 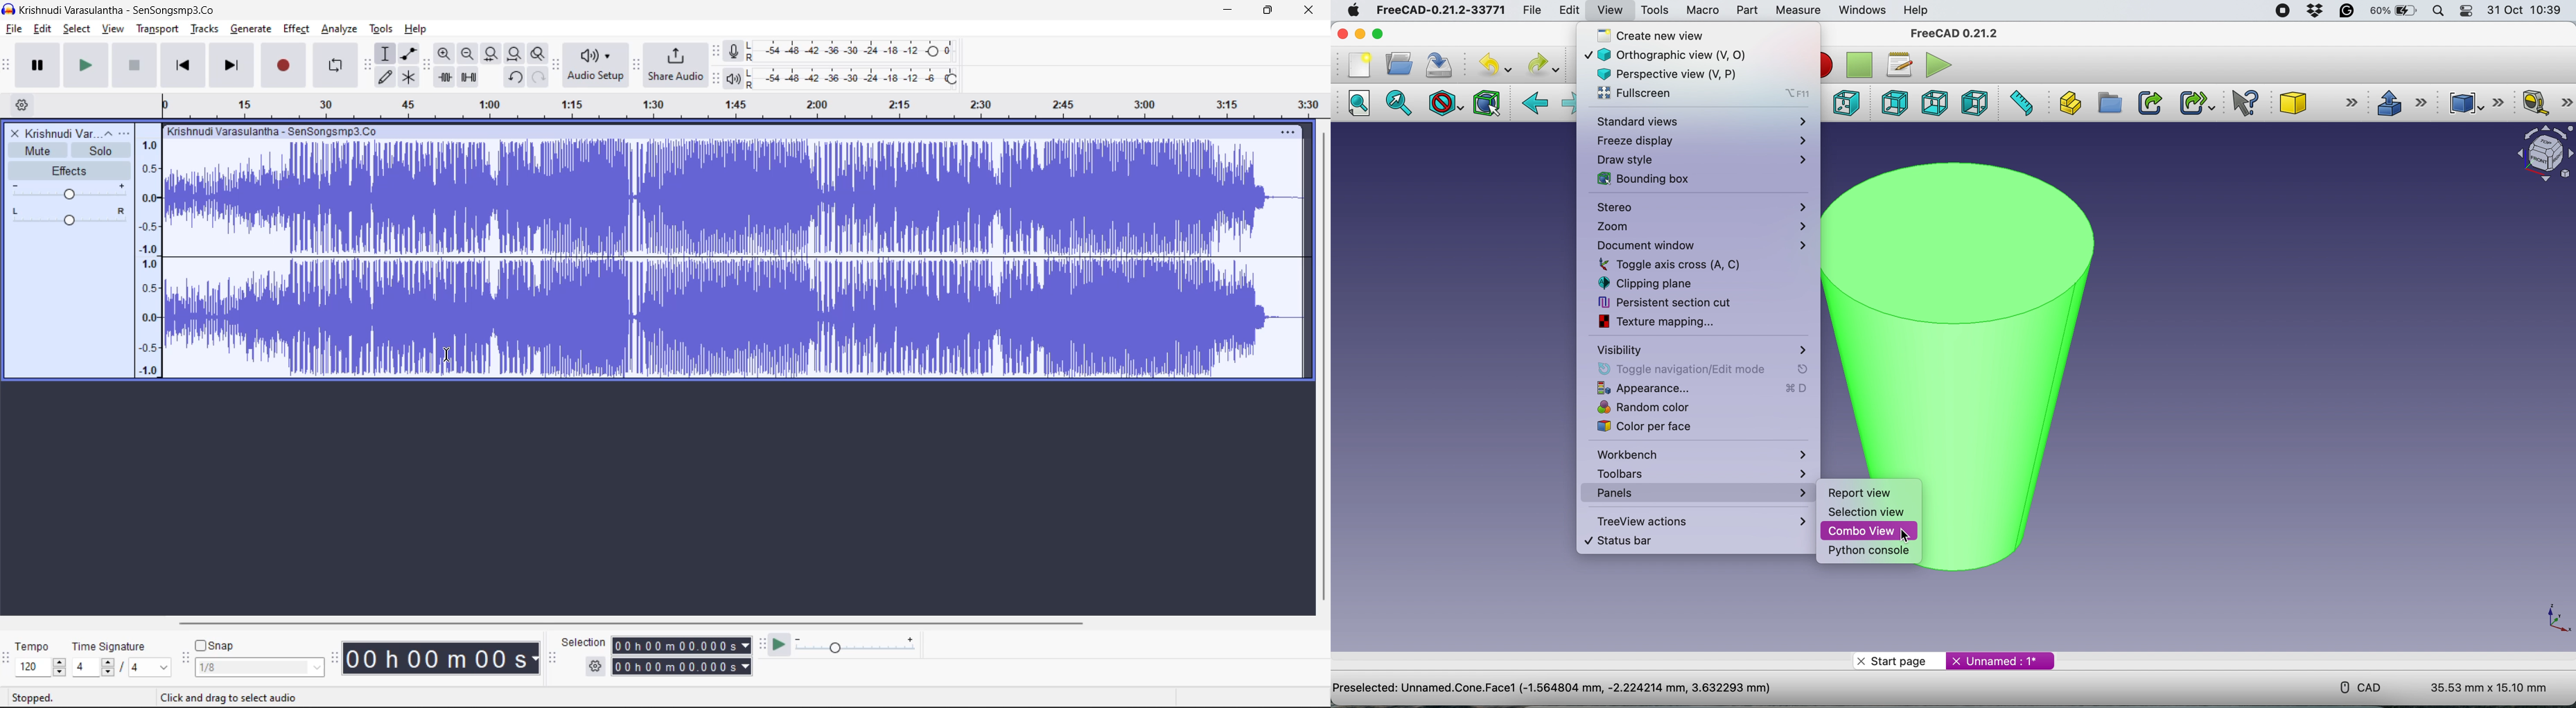 What do you see at coordinates (1698, 521) in the screenshot?
I see `treeview actions ` at bounding box center [1698, 521].